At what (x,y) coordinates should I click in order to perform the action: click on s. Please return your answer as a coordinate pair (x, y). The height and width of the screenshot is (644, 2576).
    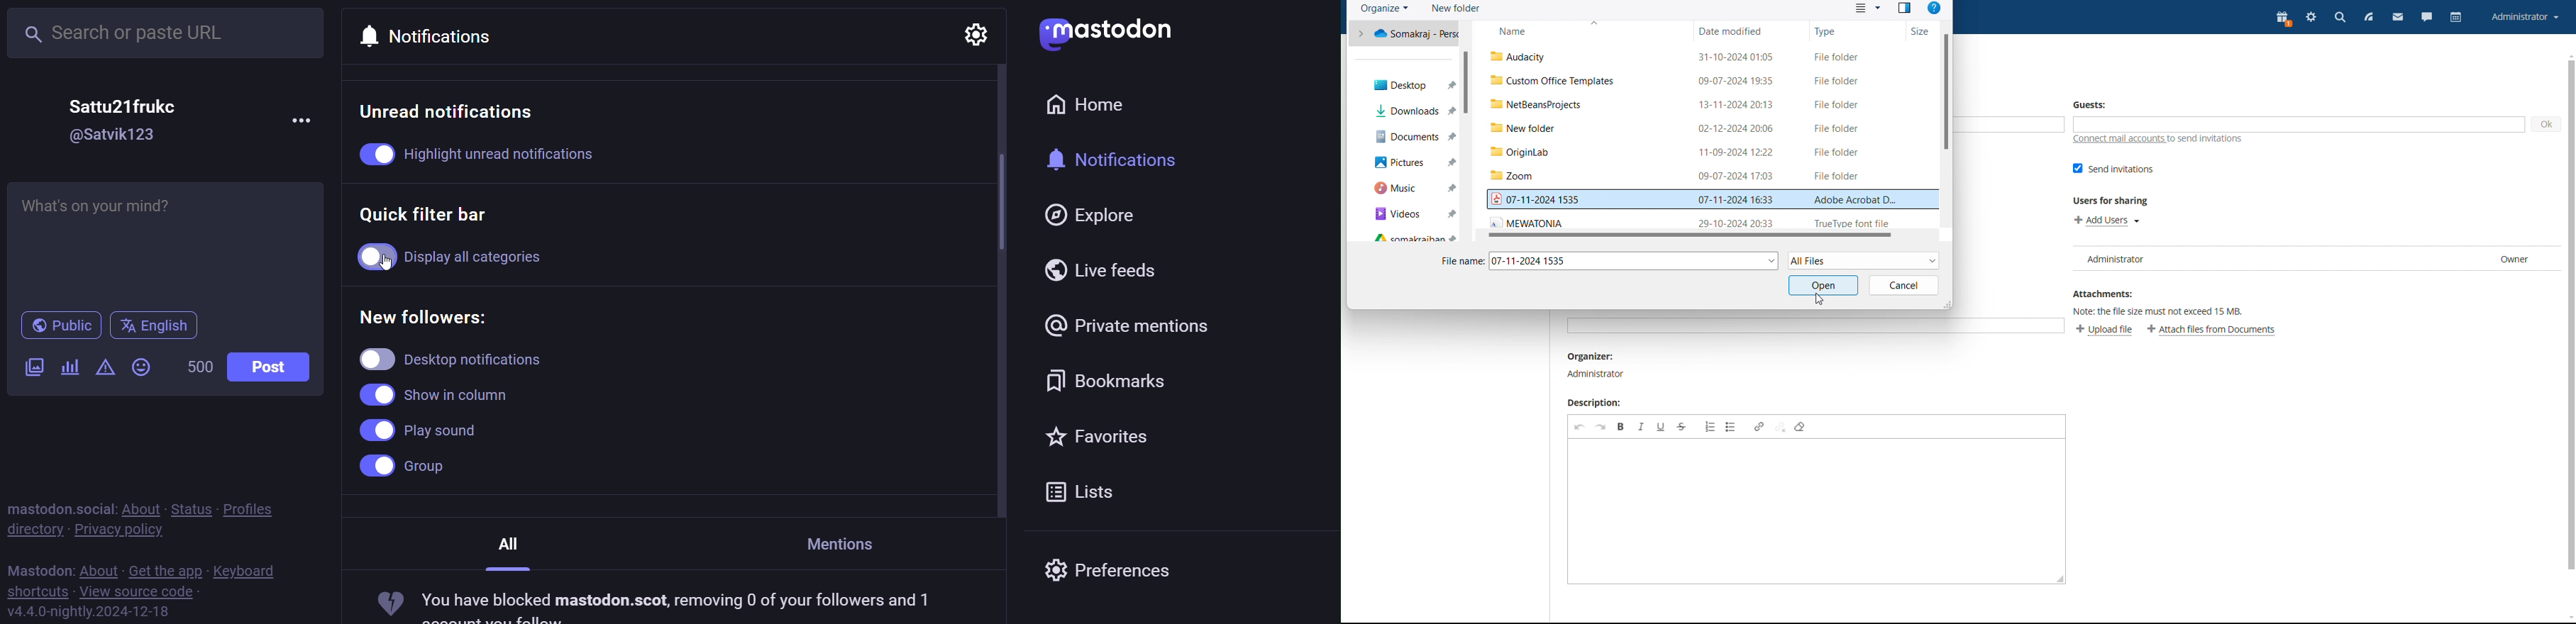
    Looking at the image, I should click on (1689, 235).